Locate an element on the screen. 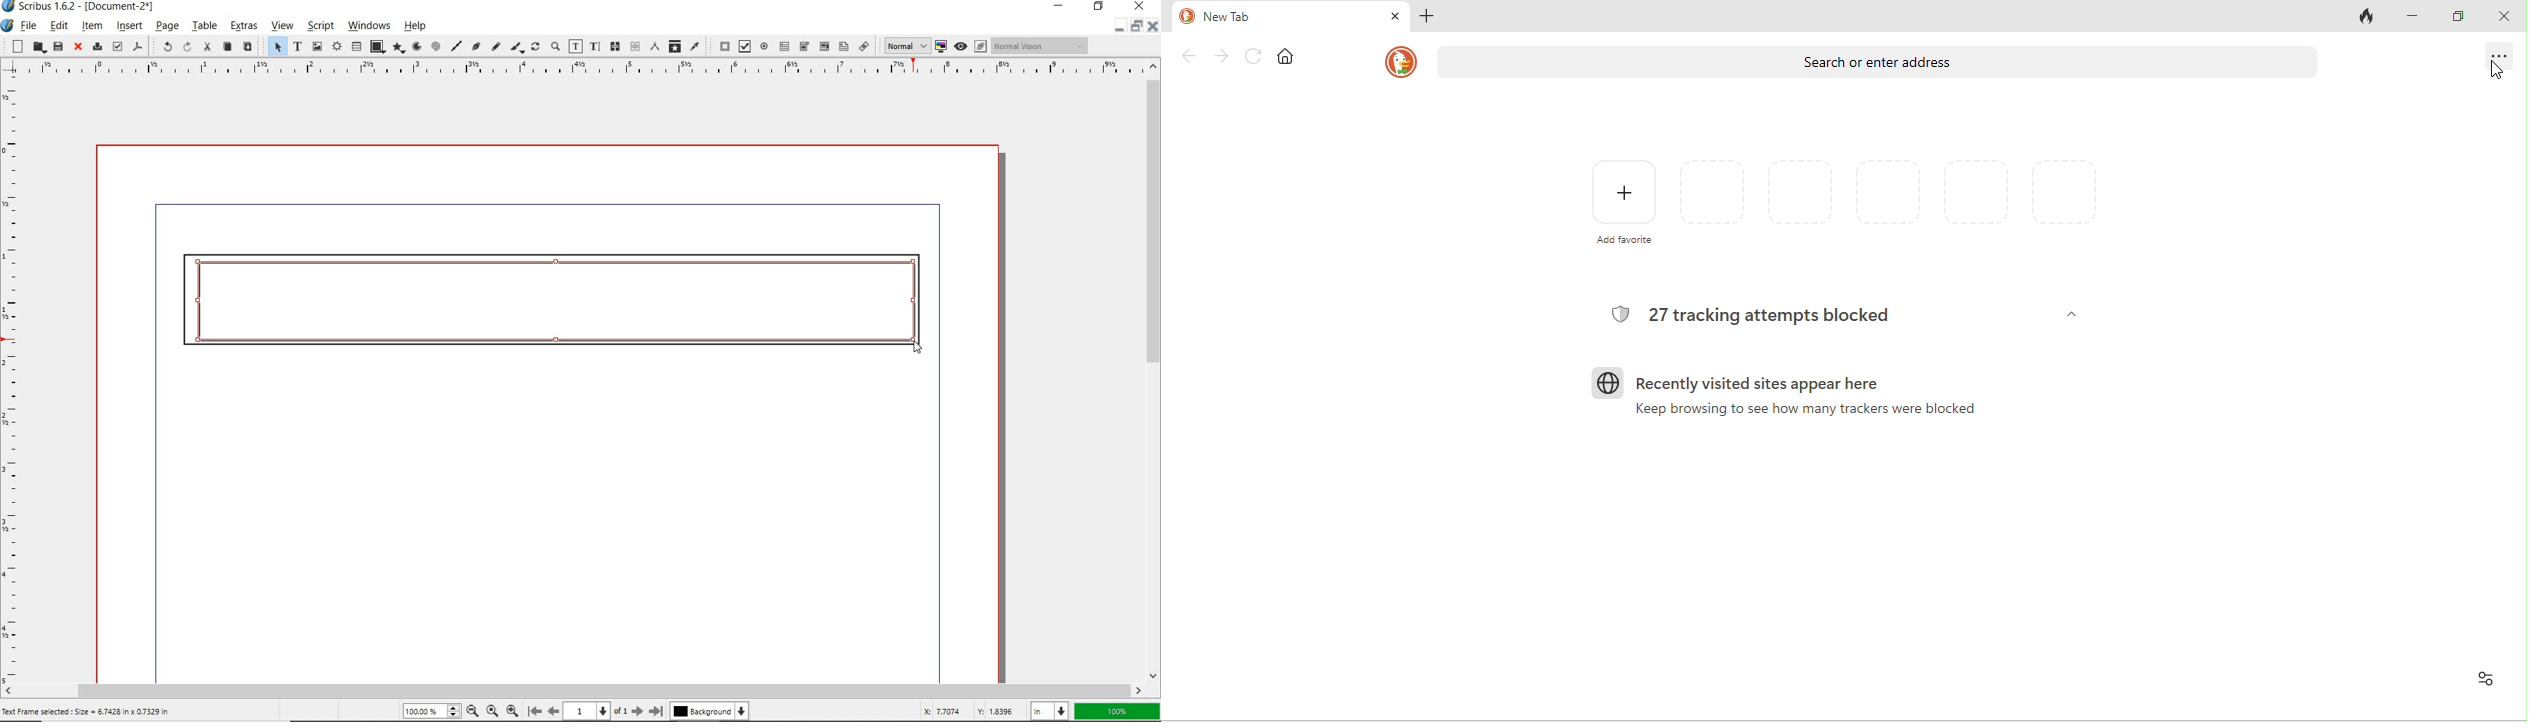 The image size is (2548, 728). edit text with story editor is located at coordinates (595, 47).